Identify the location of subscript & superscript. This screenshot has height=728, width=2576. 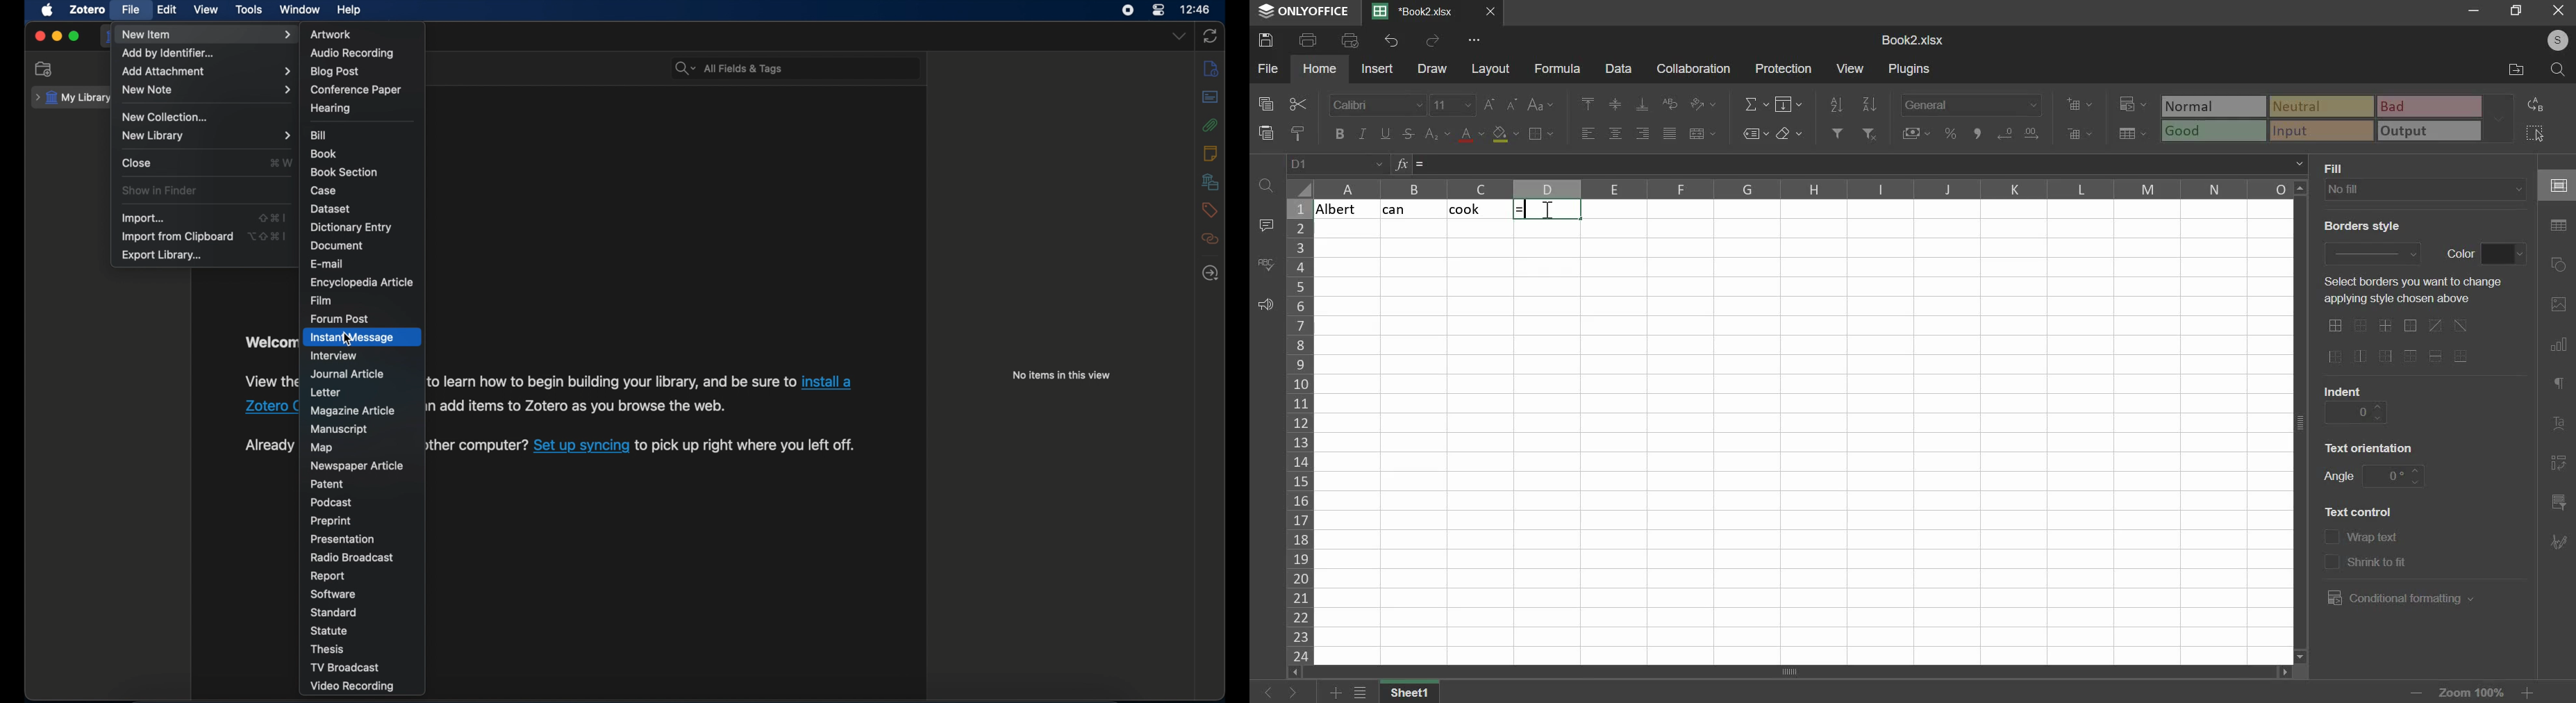
(1437, 133).